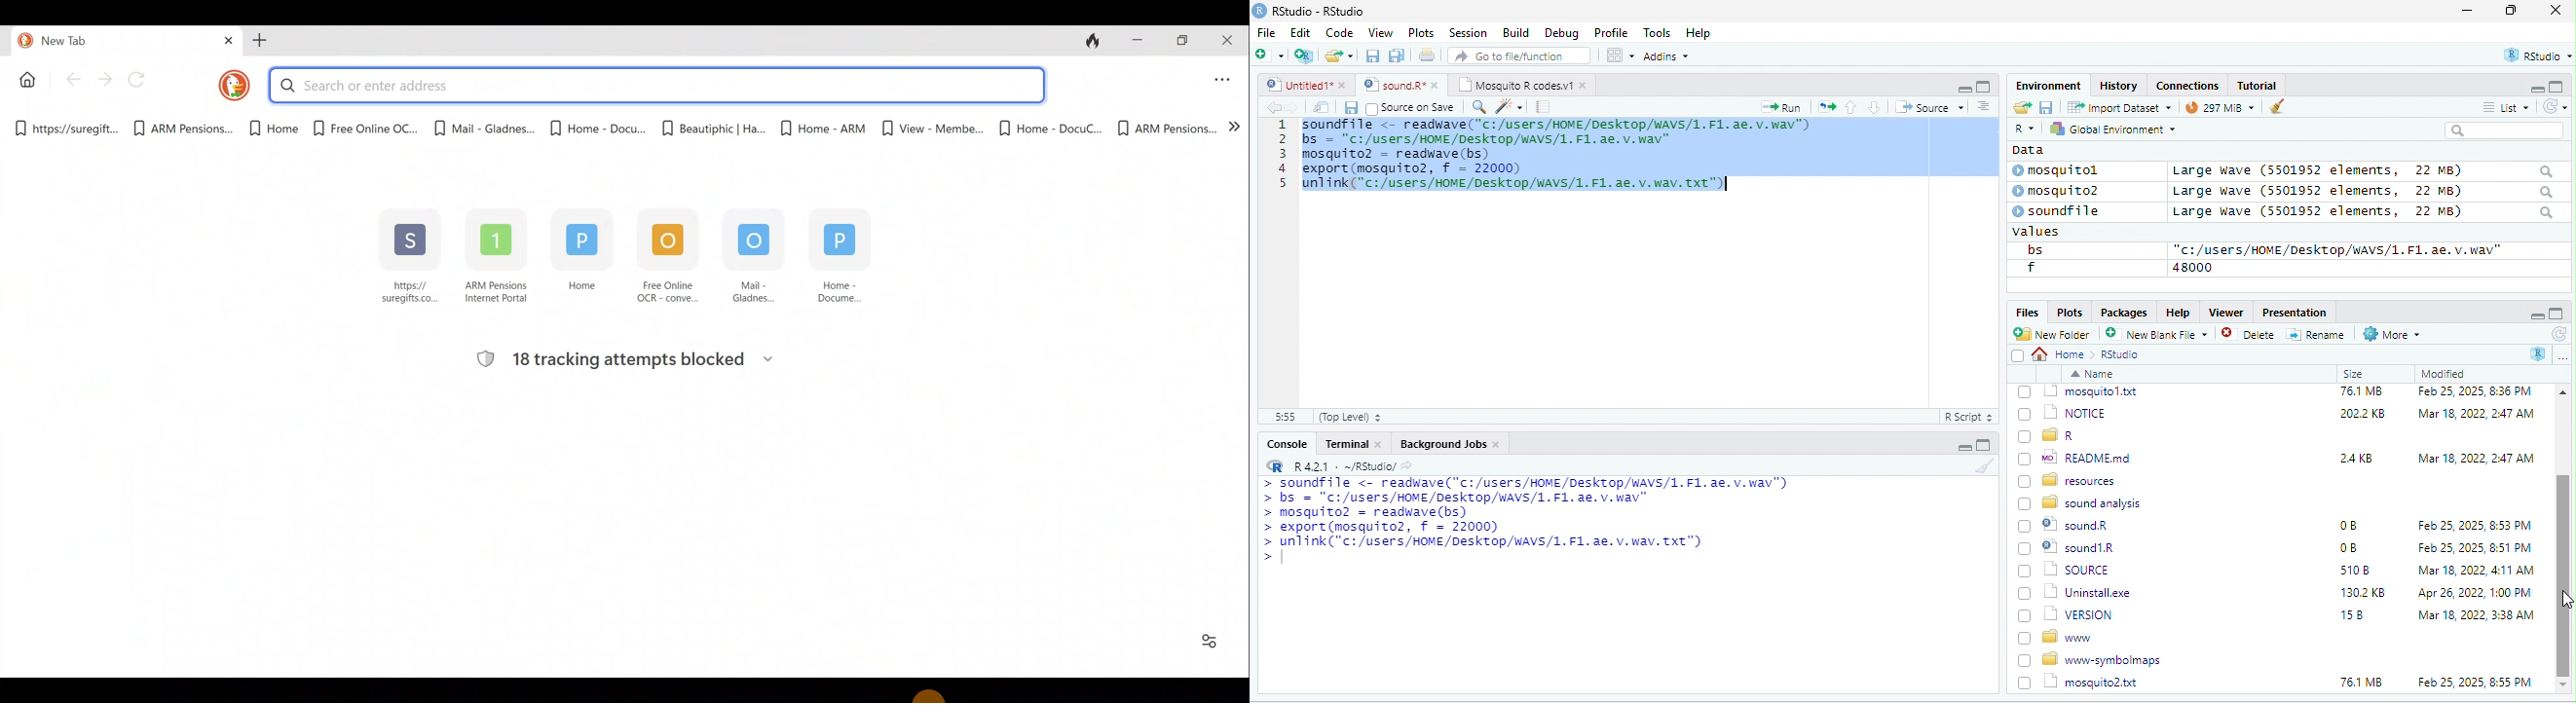 This screenshot has width=2576, height=728. What do you see at coordinates (2535, 314) in the screenshot?
I see `minimize` at bounding box center [2535, 314].